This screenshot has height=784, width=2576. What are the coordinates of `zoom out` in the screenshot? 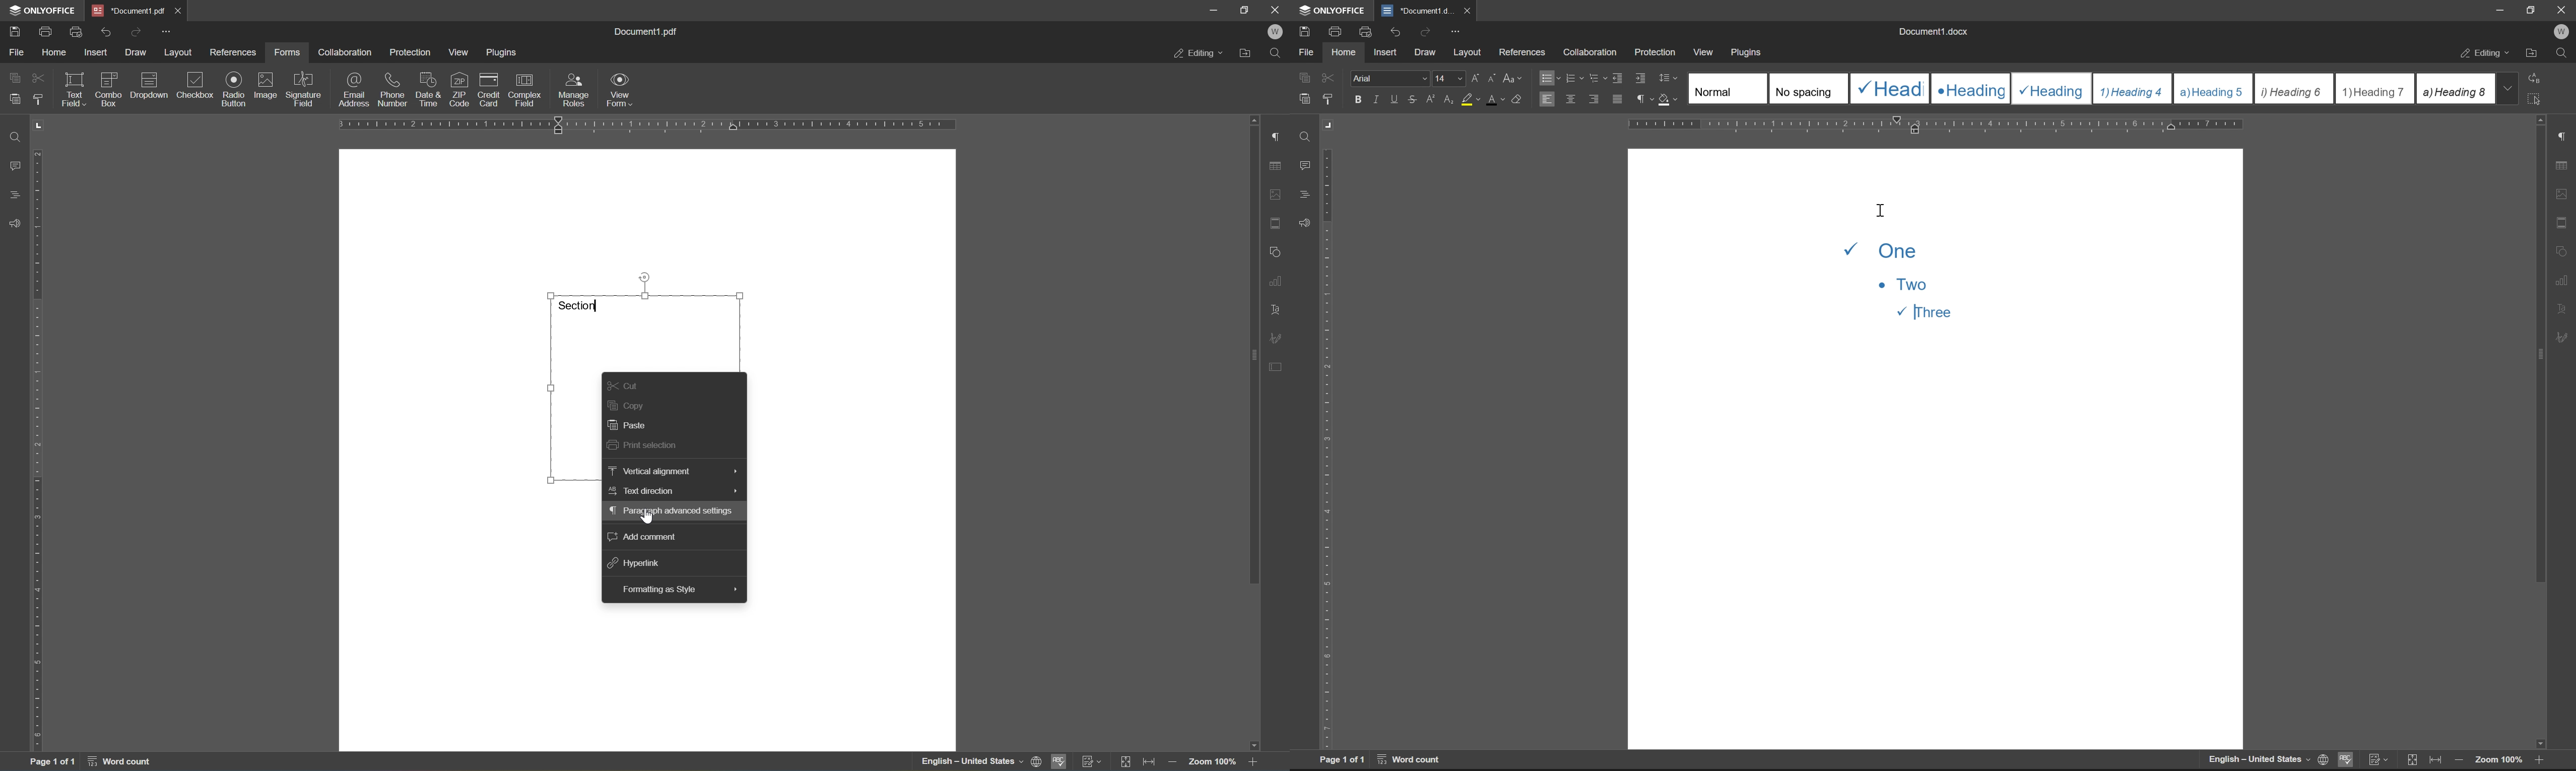 It's located at (2458, 761).